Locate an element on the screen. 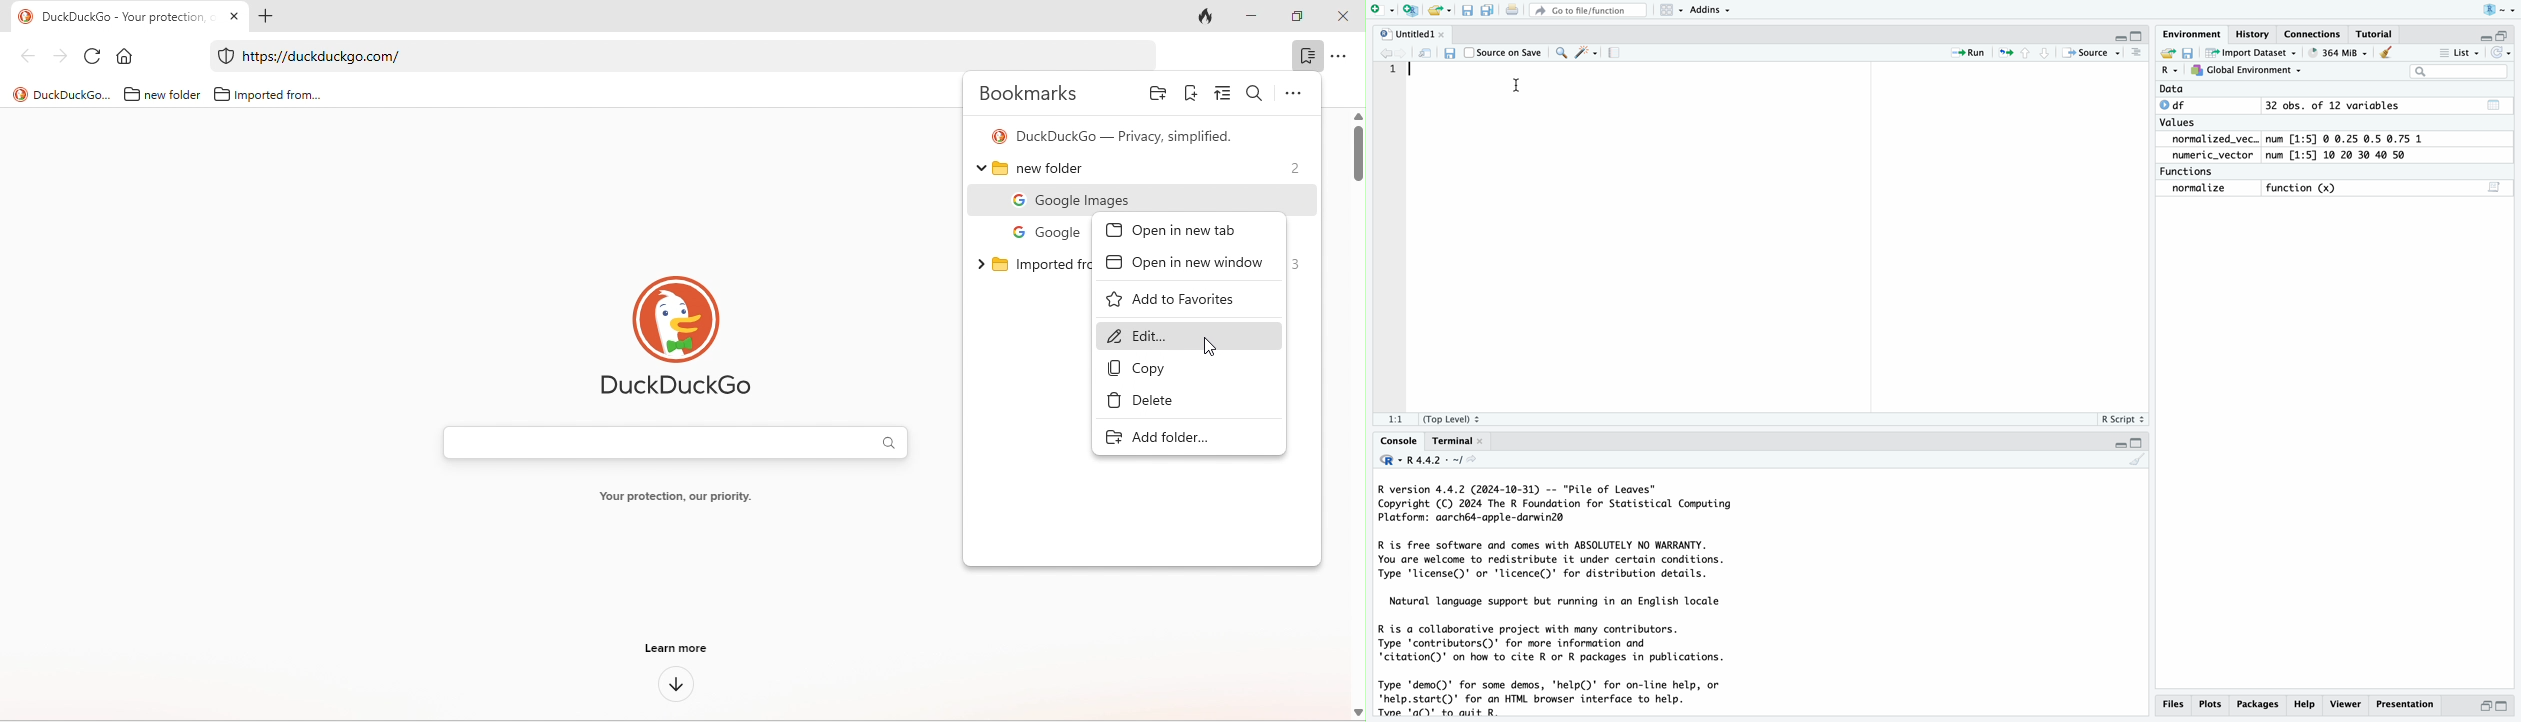  Refresh is located at coordinates (1426, 52).